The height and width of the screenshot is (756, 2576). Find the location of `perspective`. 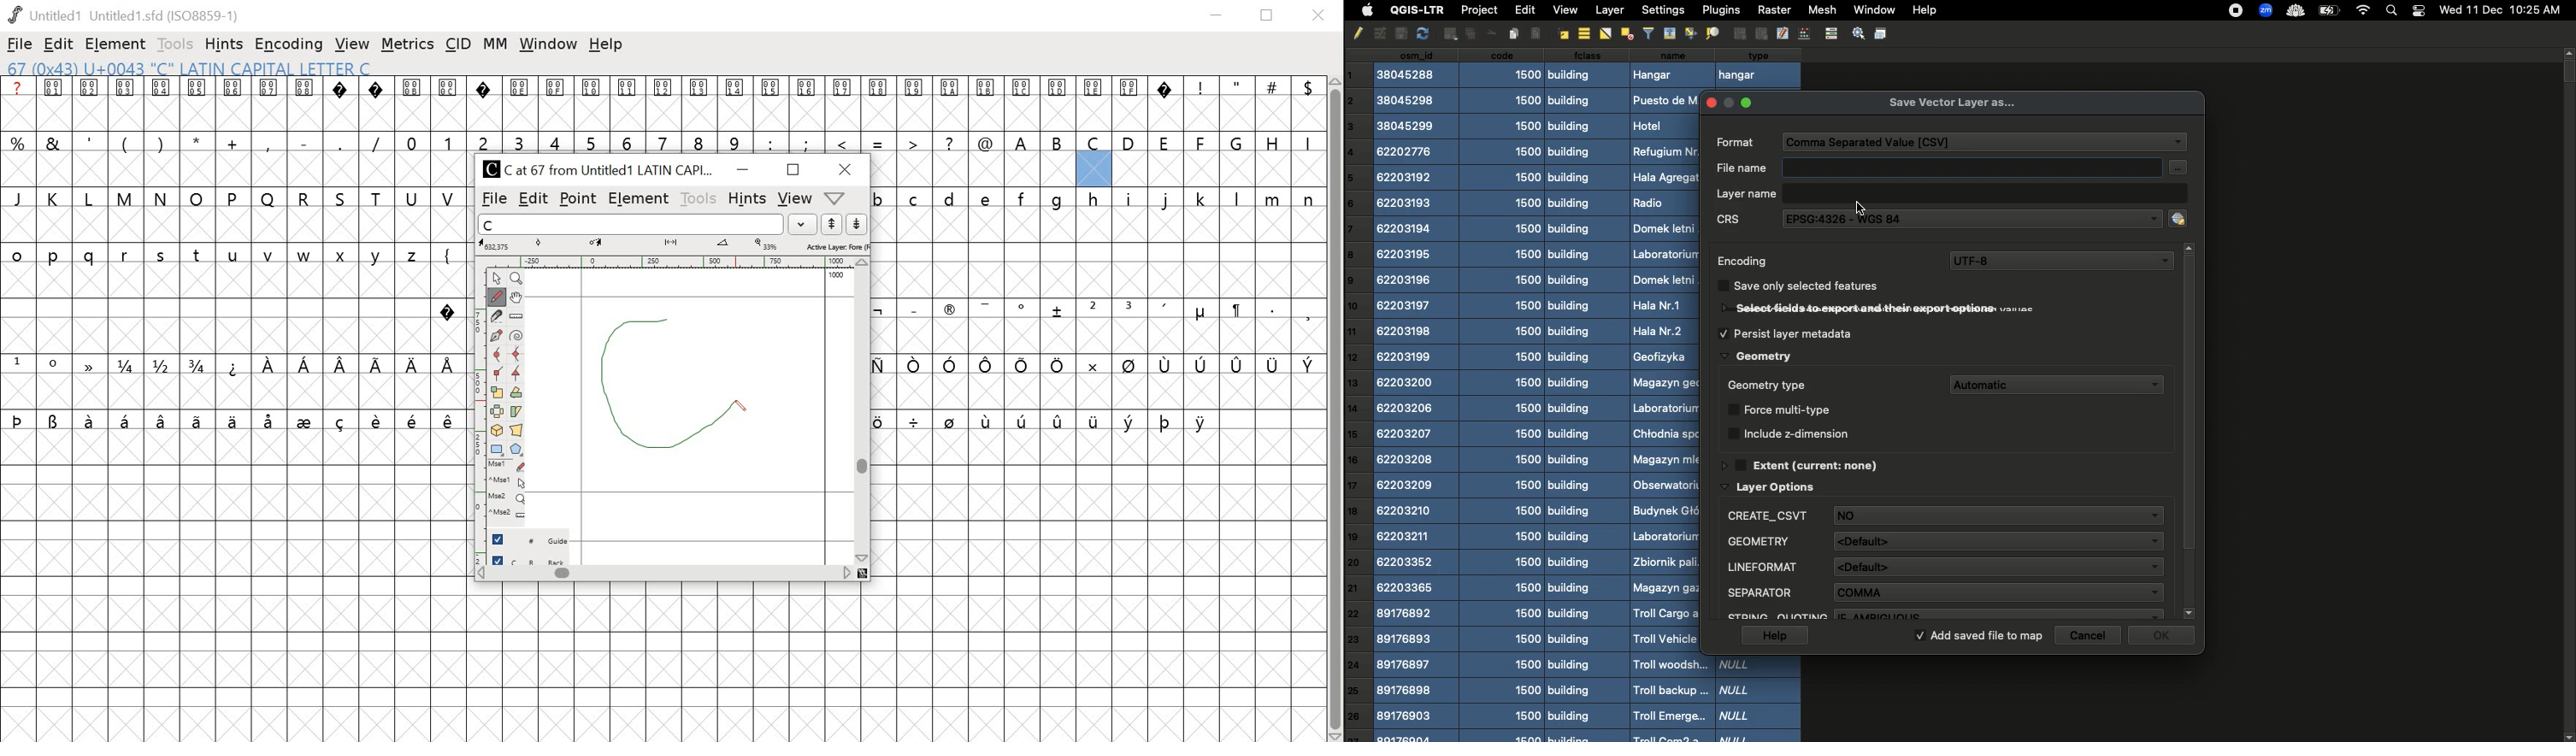

perspective is located at coordinates (517, 431).